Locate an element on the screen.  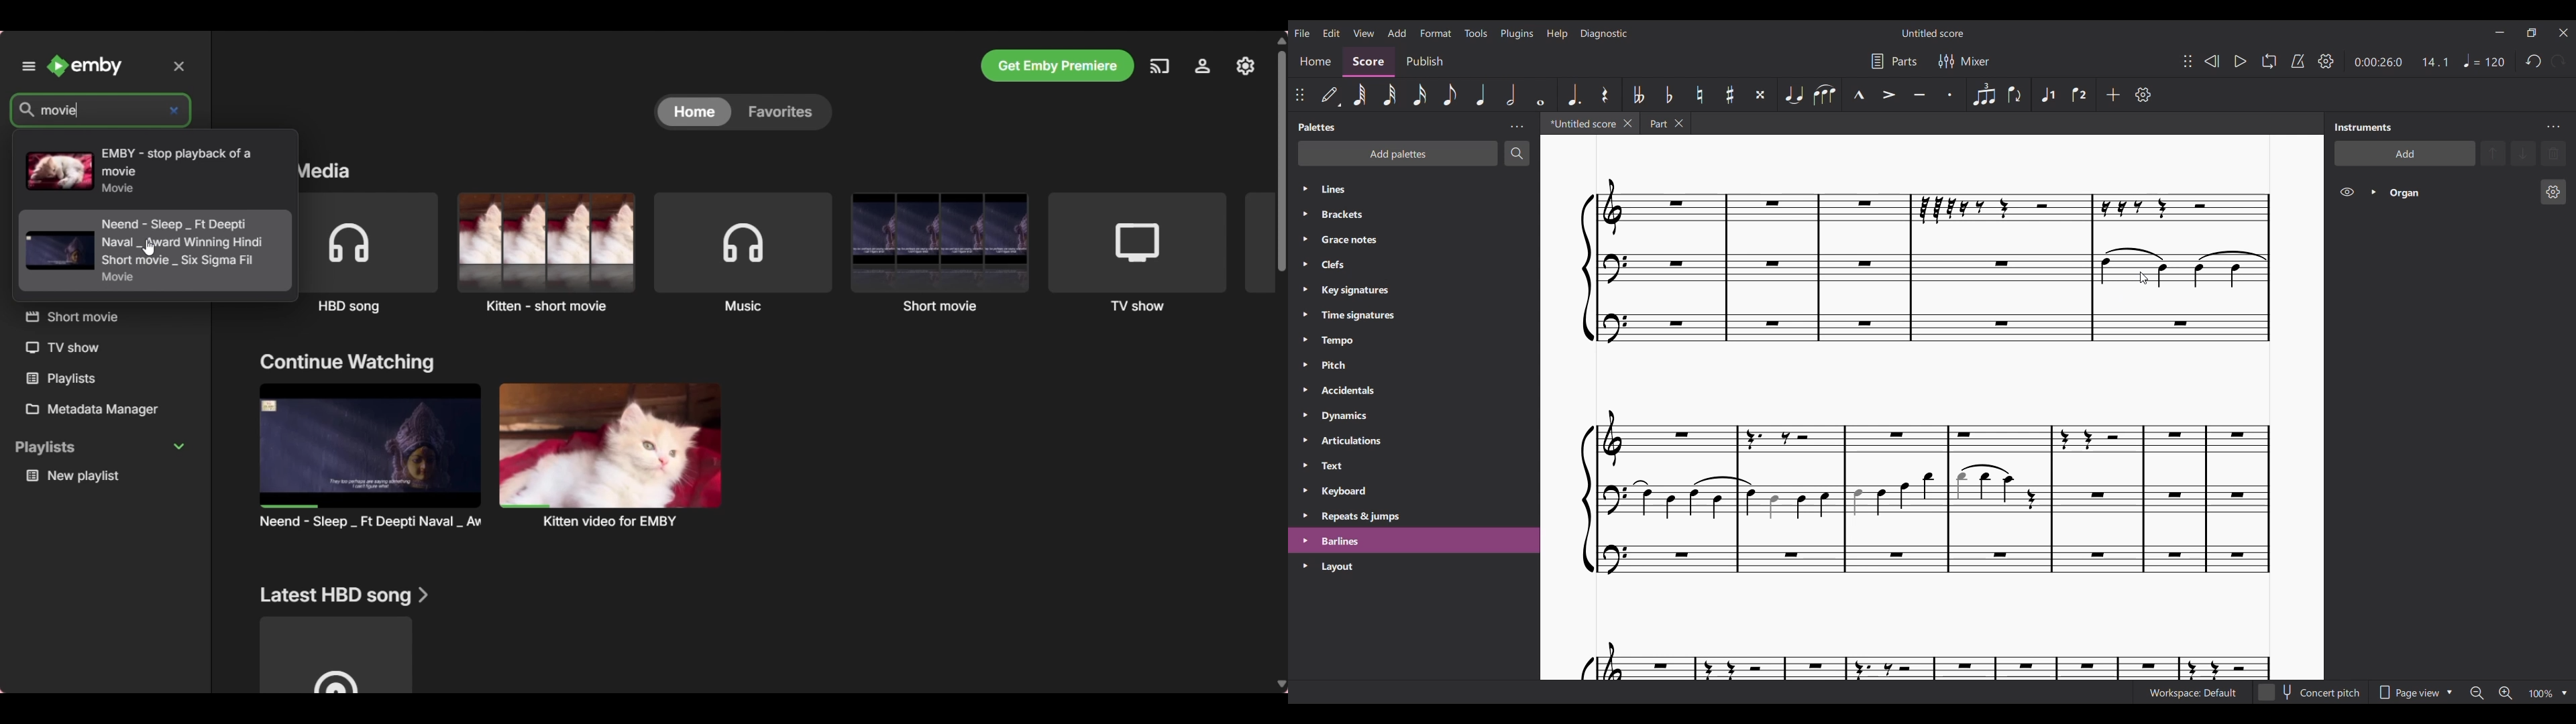
Customize toolbar is located at coordinates (2143, 94).